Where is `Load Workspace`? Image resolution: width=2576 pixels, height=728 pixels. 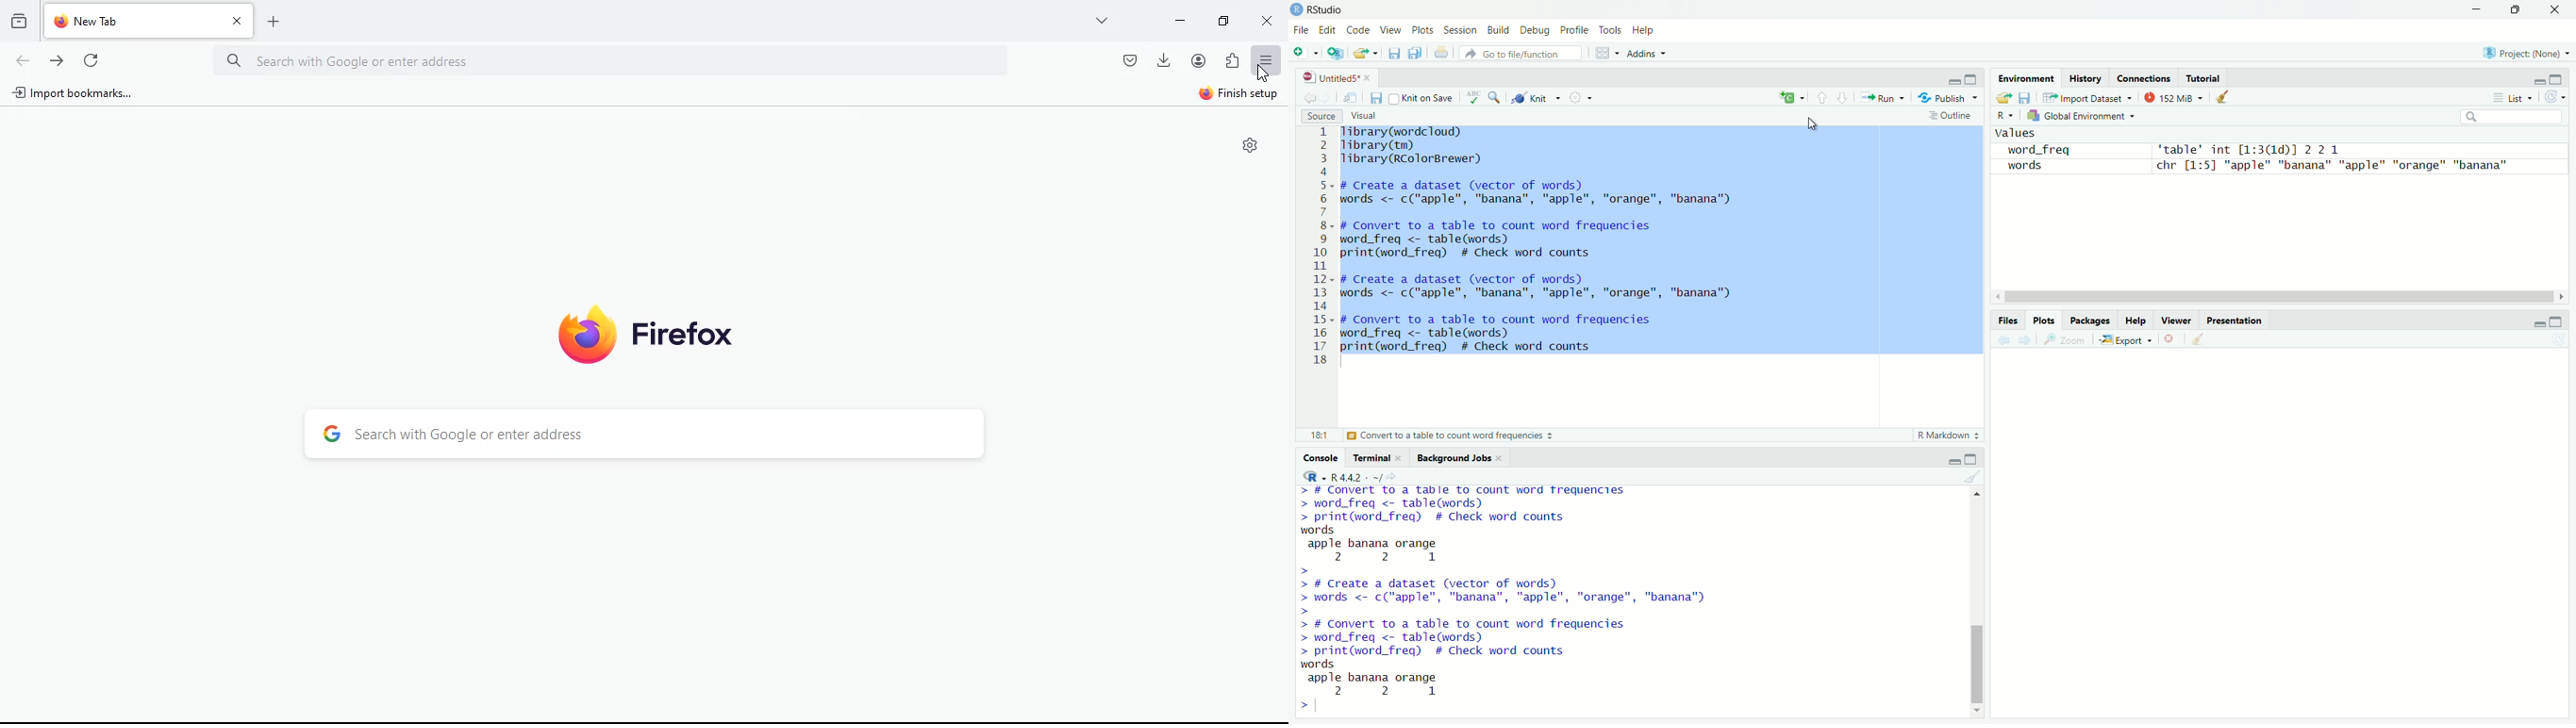 Load Workspace is located at coordinates (2005, 98).